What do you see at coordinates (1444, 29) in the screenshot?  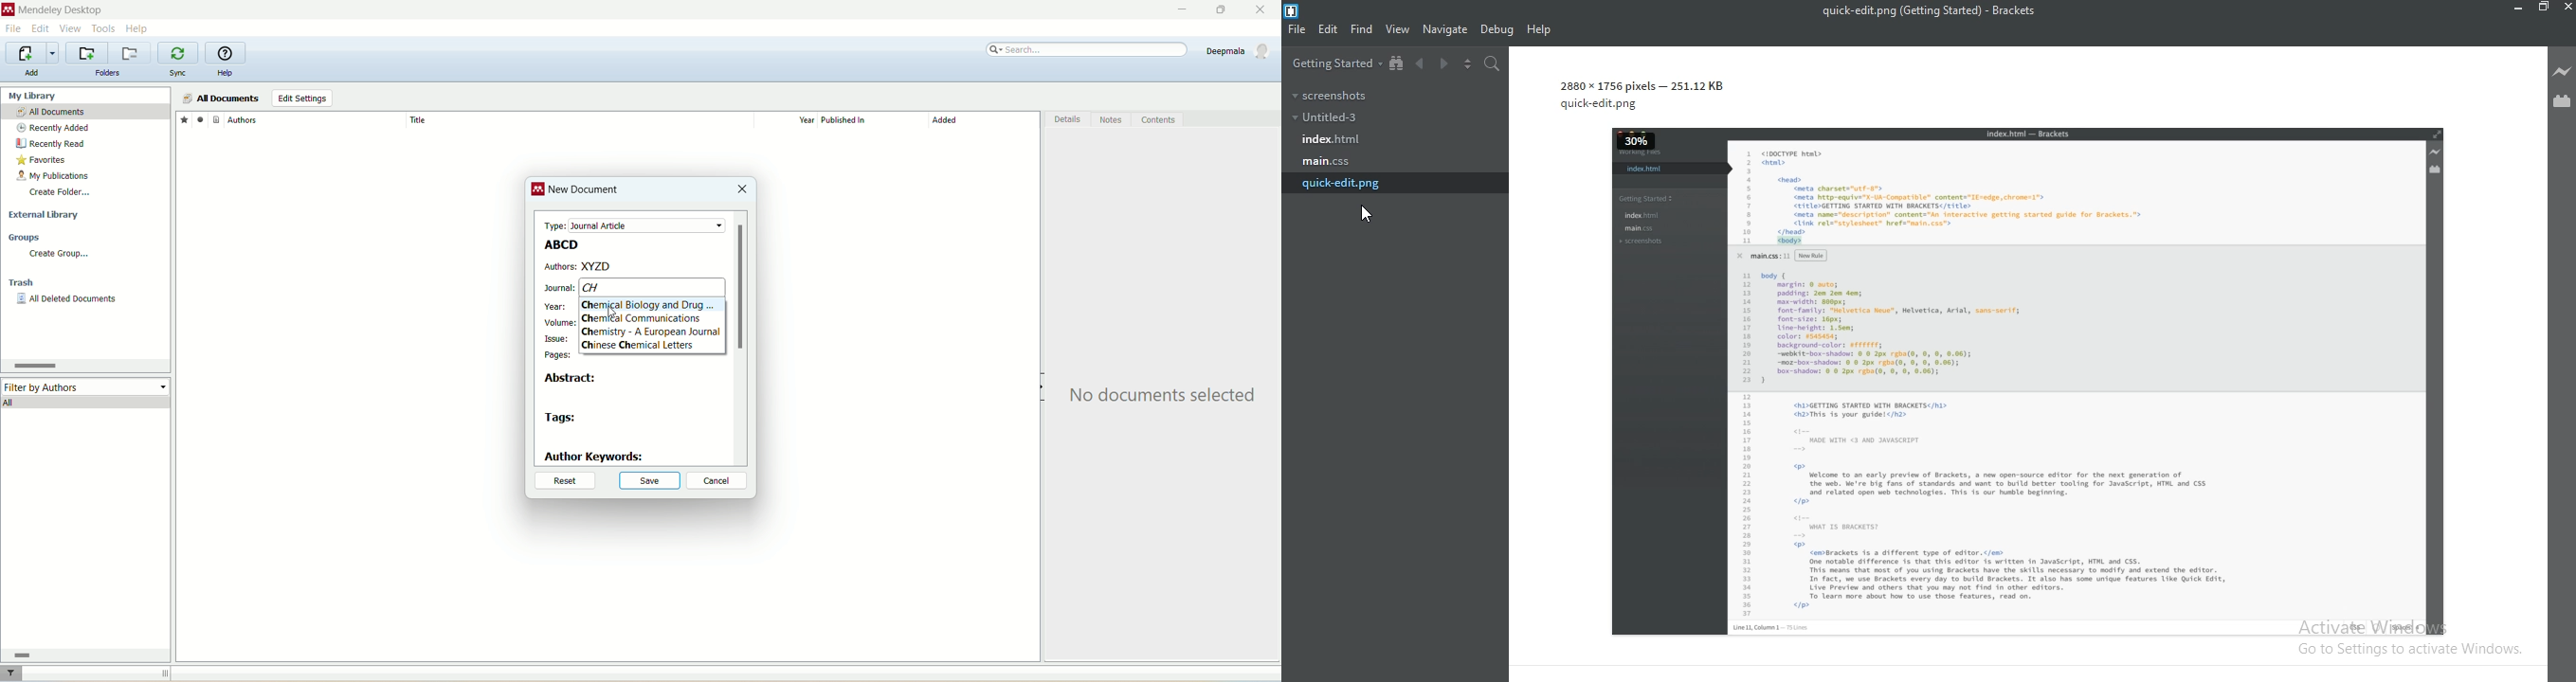 I see `navigate` at bounding box center [1444, 29].